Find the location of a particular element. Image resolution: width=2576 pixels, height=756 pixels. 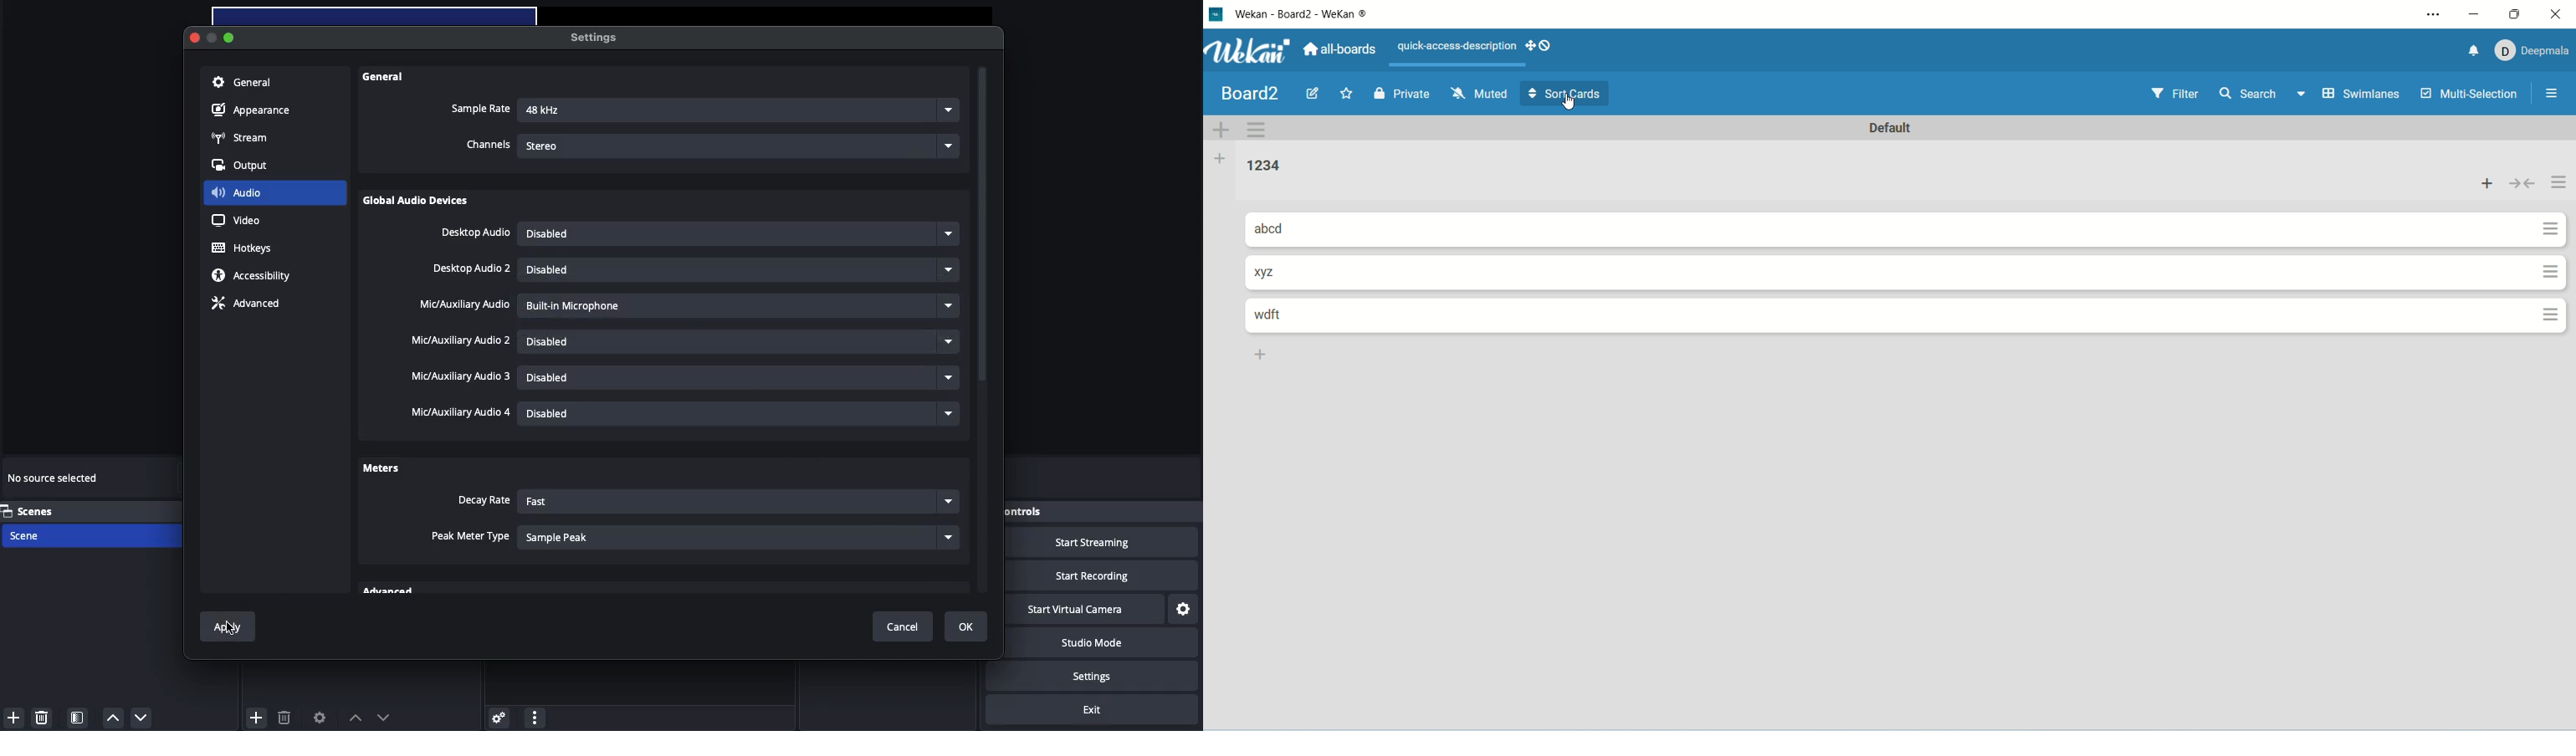

Maximize is located at coordinates (231, 37).